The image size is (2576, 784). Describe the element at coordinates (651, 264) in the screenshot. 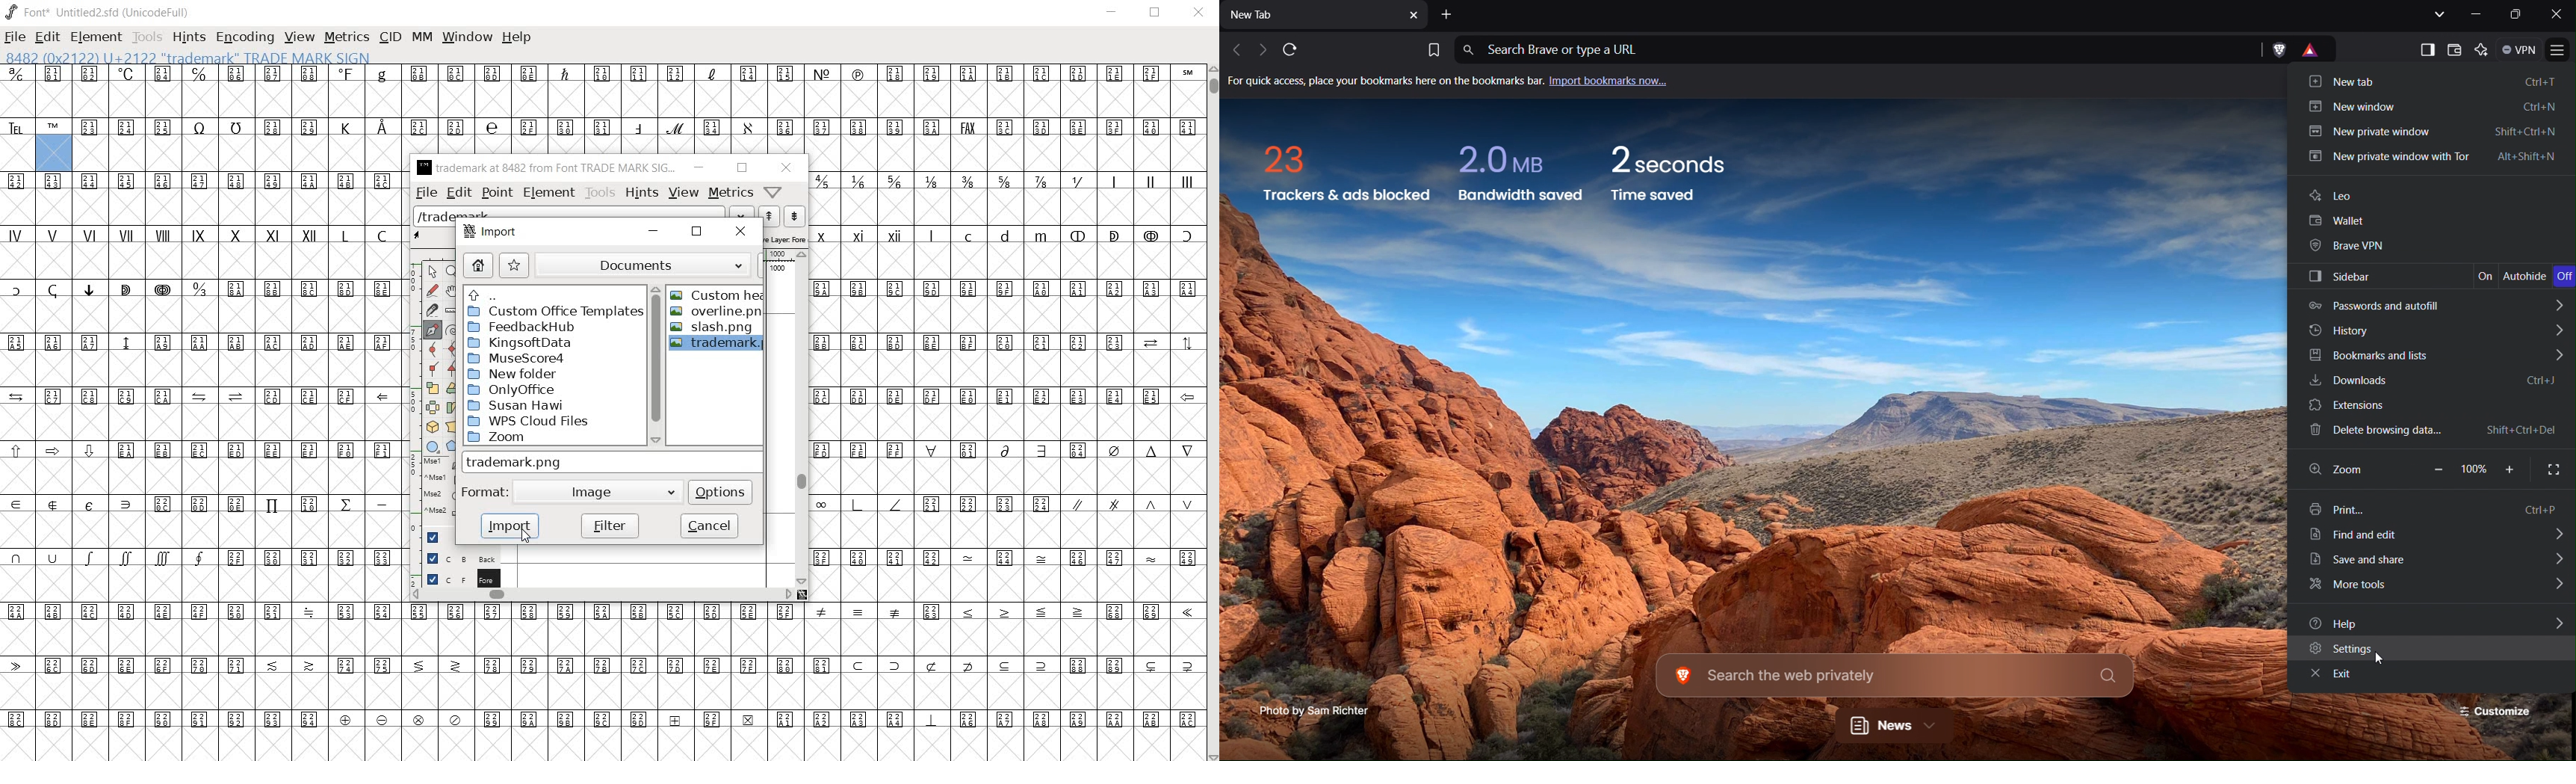

I see `documents` at that location.